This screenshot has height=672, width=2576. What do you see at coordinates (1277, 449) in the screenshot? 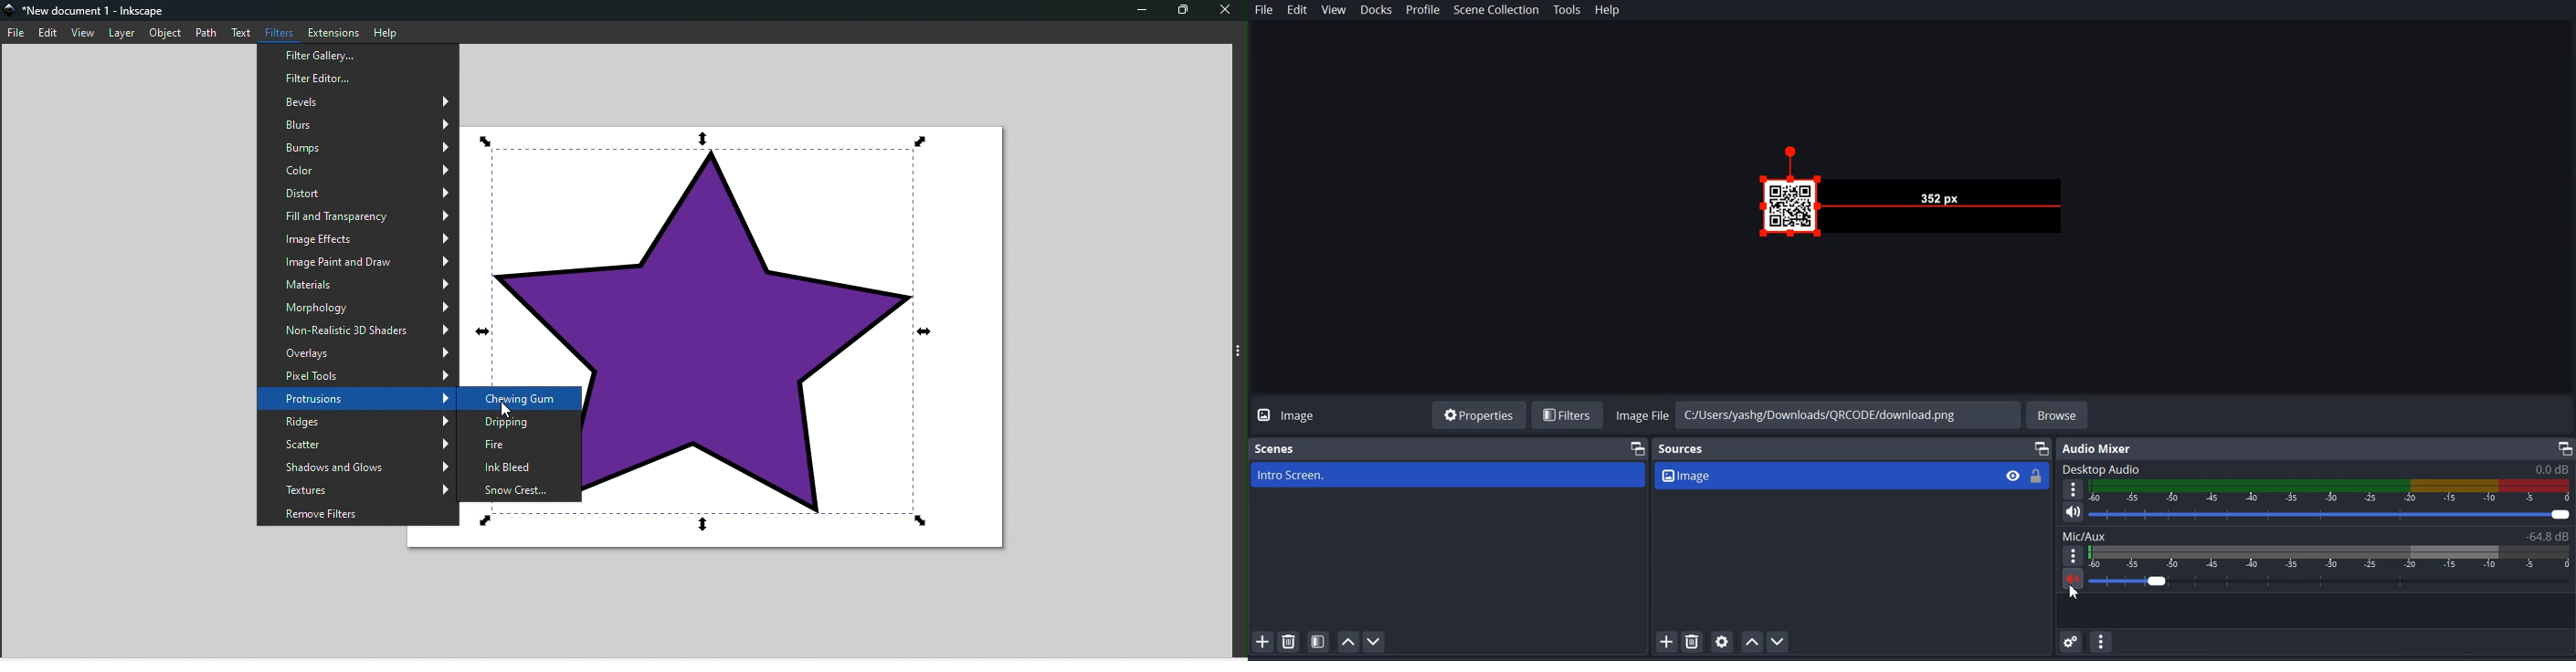
I see `Scene` at bounding box center [1277, 449].